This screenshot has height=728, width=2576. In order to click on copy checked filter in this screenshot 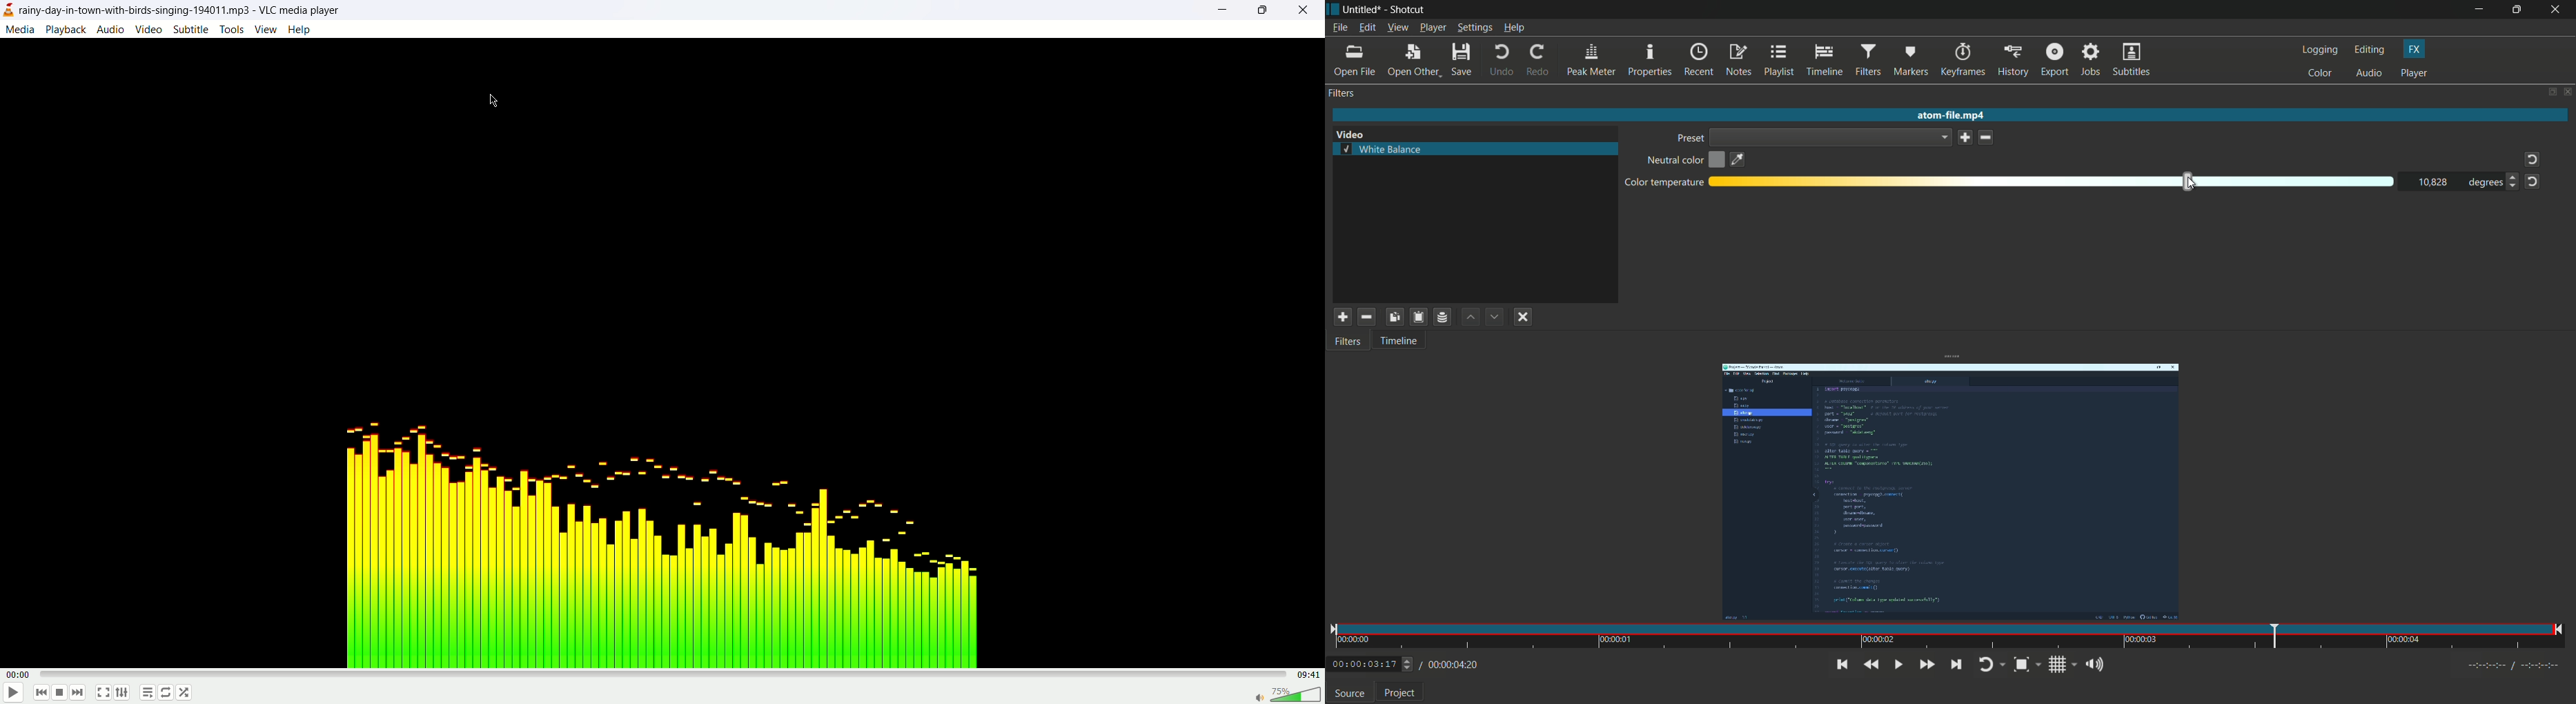, I will do `click(1393, 317)`.